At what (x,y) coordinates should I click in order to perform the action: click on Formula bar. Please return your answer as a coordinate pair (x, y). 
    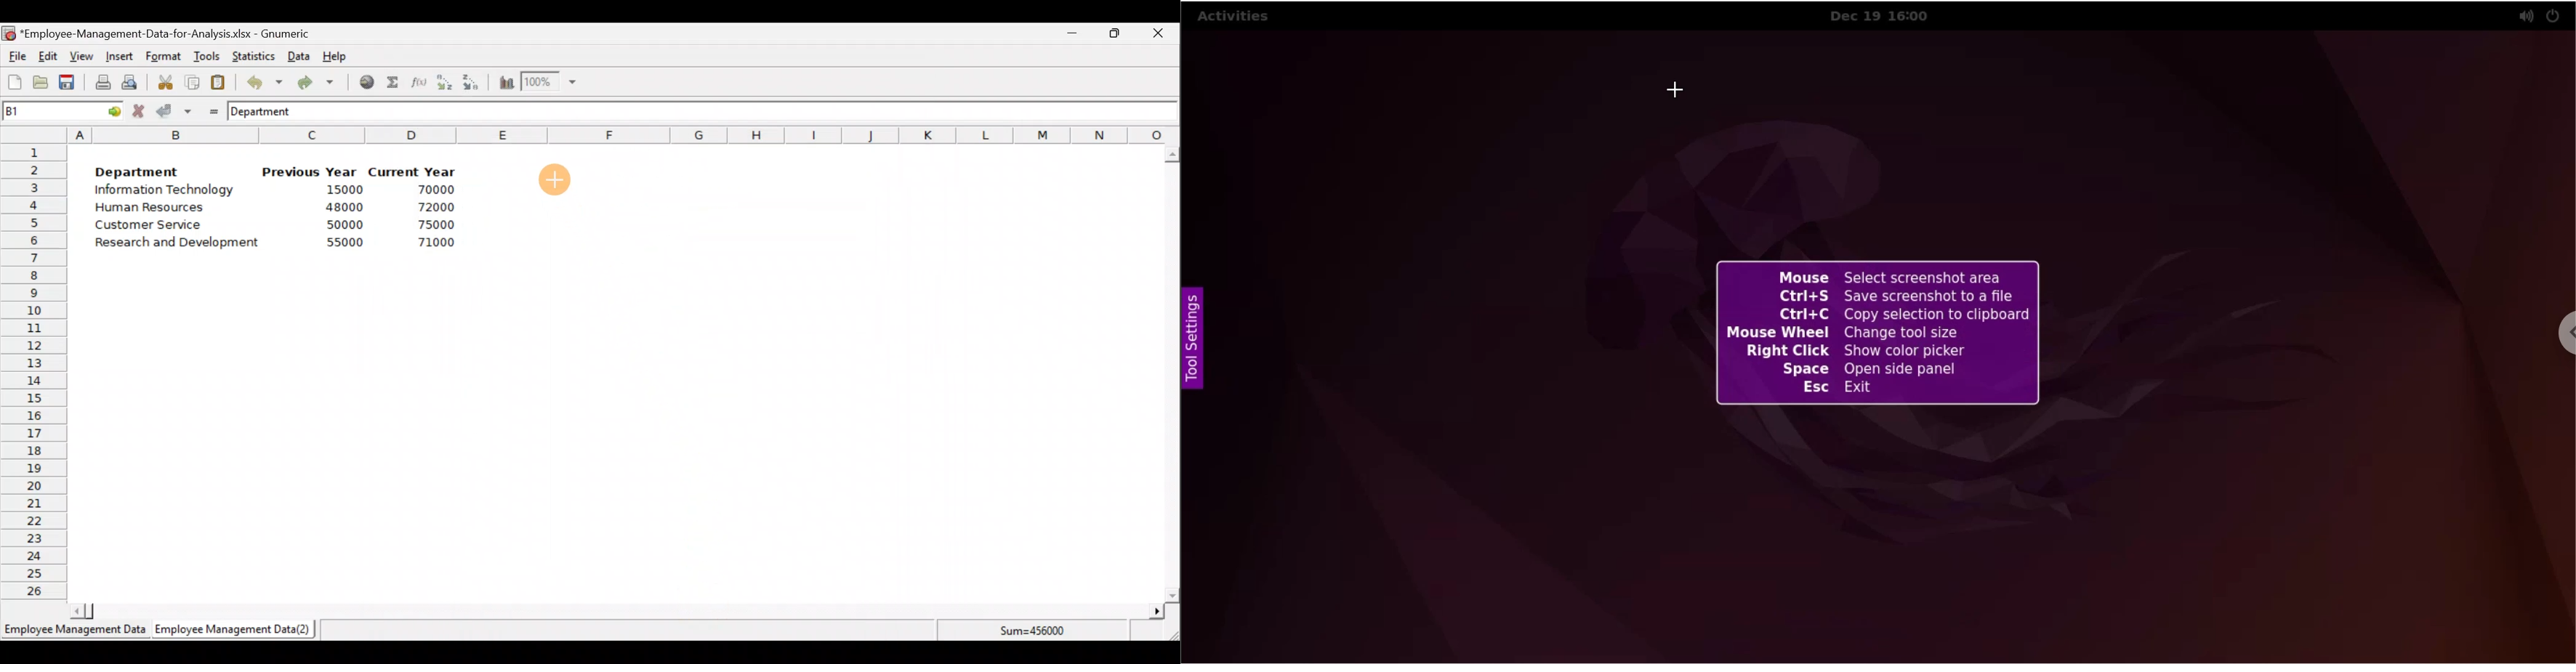
    Looking at the image, I should click on (750, 111).